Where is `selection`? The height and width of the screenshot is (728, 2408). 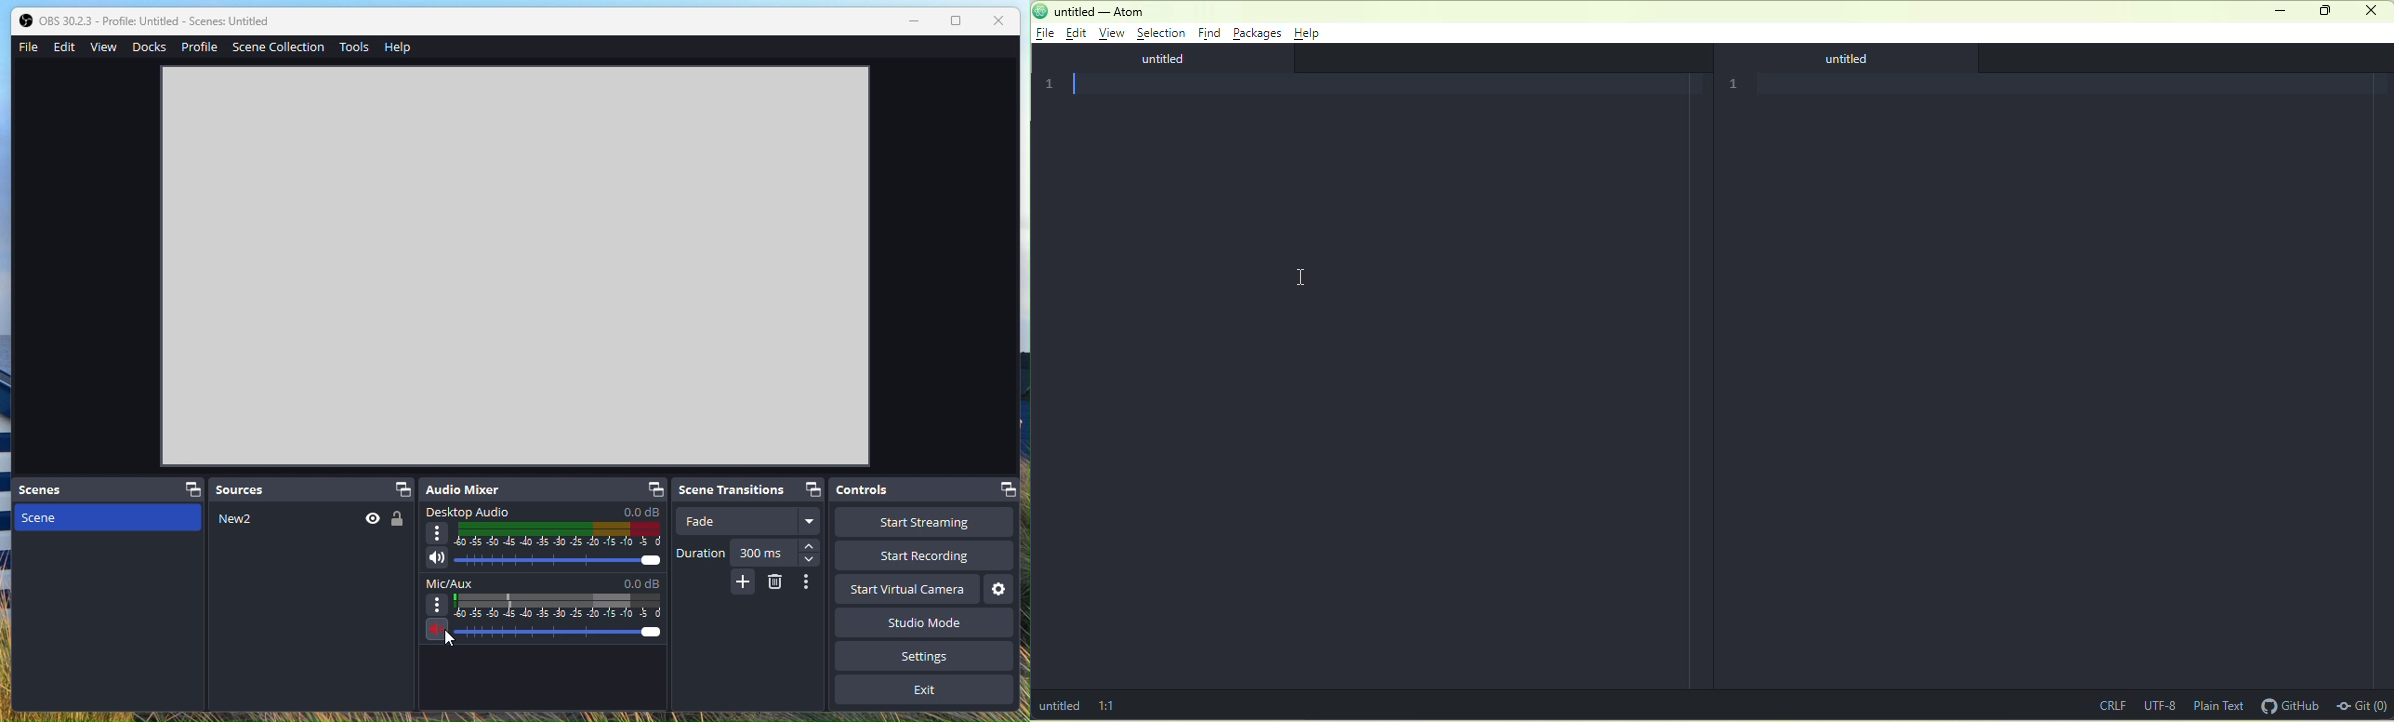 selection is located at coordinates (1161, 34).